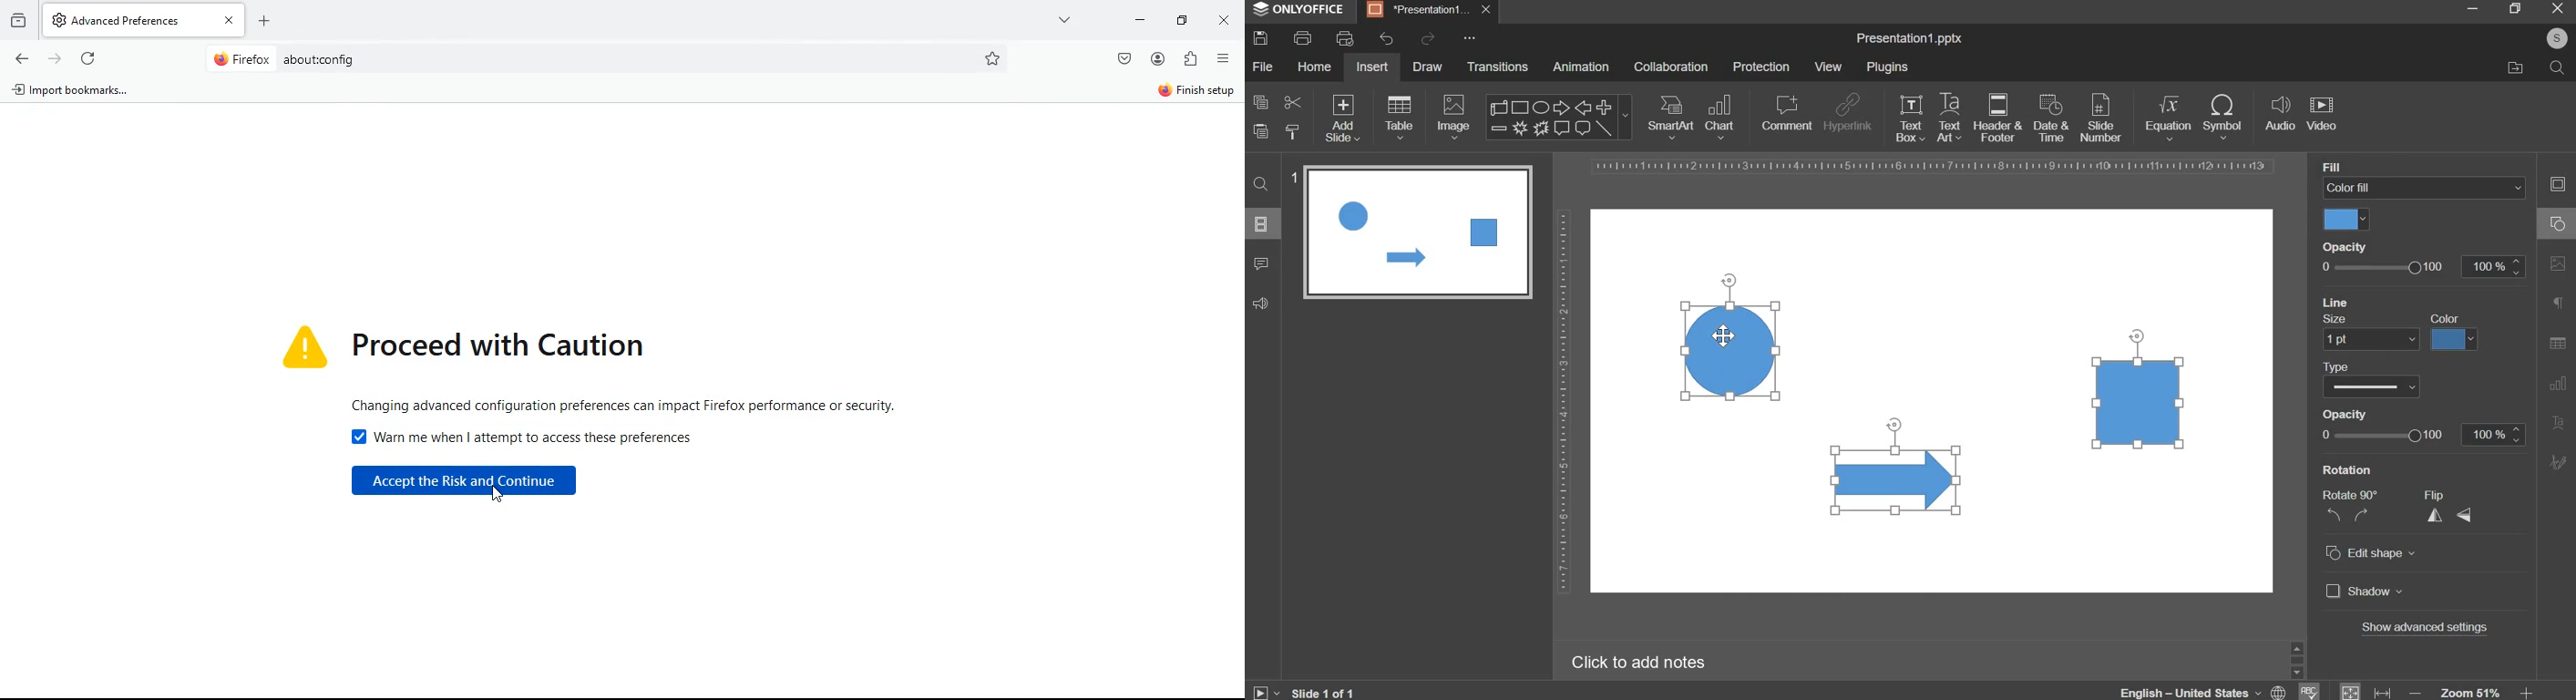 This screenshot has height=700, width=2576. What do you see at coordinates (1266, 691) in the screenshot?
I see `slide show` at bounding box center [1266, 691].